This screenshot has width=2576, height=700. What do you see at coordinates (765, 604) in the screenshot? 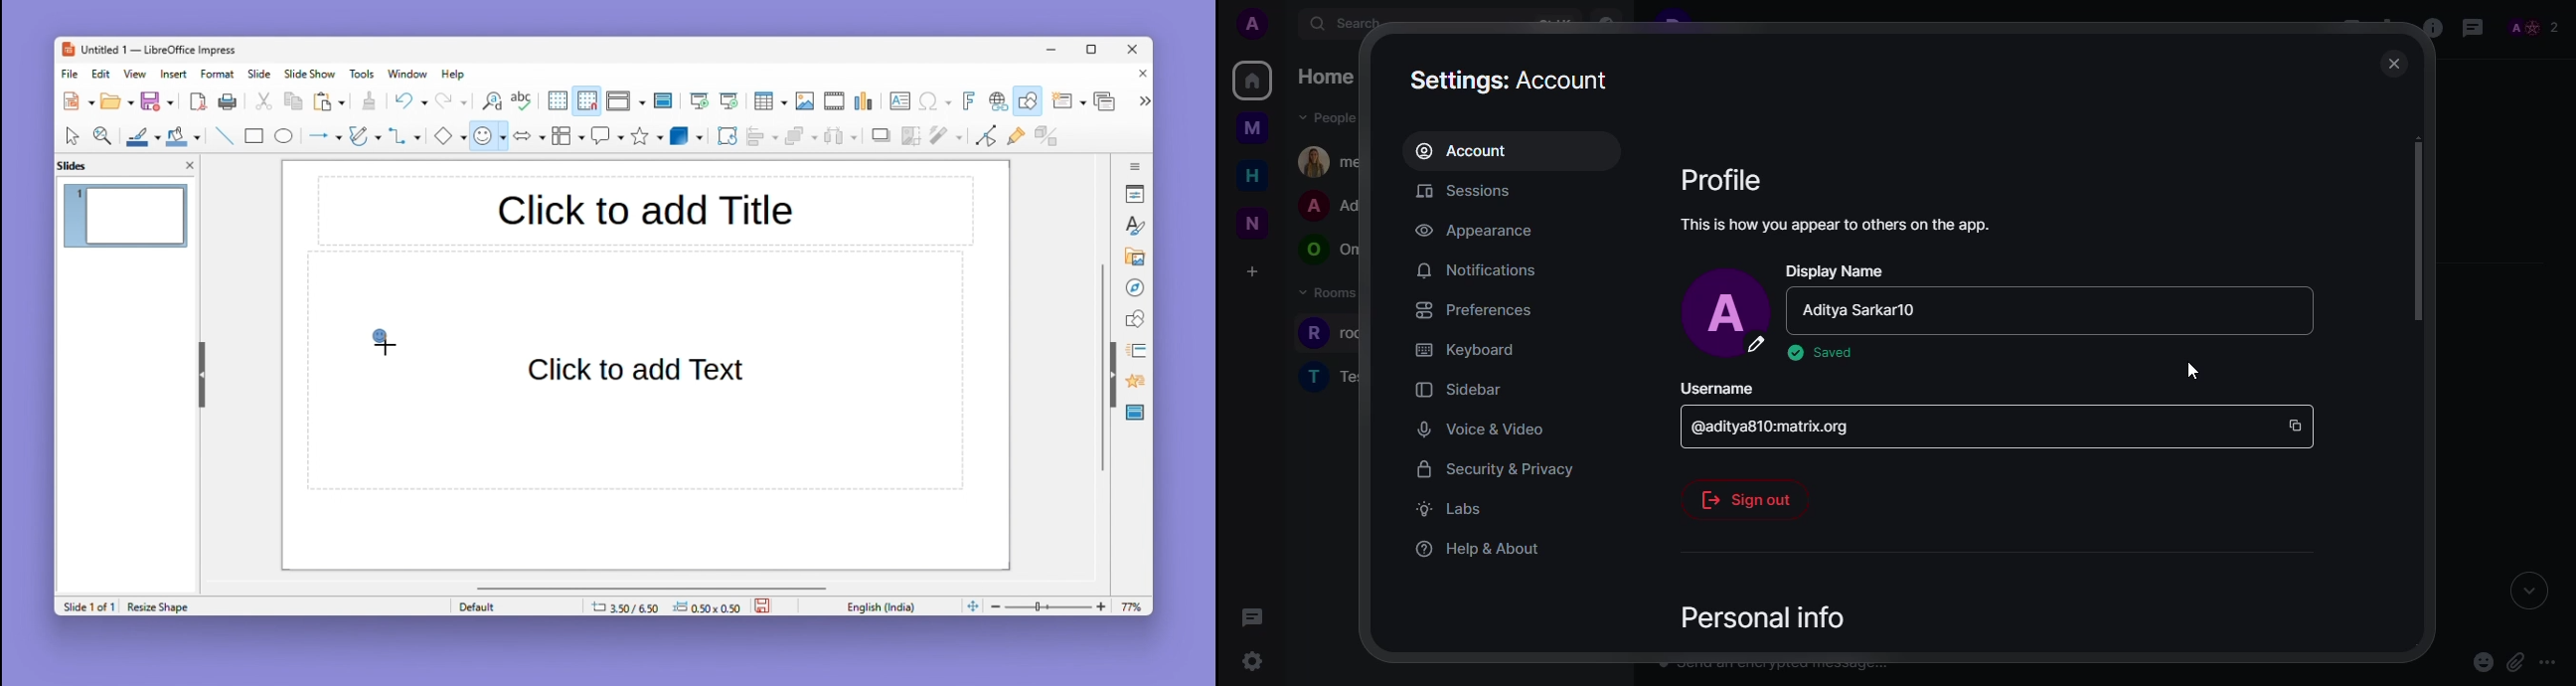
I see `save` at bounding box center [765, 604].